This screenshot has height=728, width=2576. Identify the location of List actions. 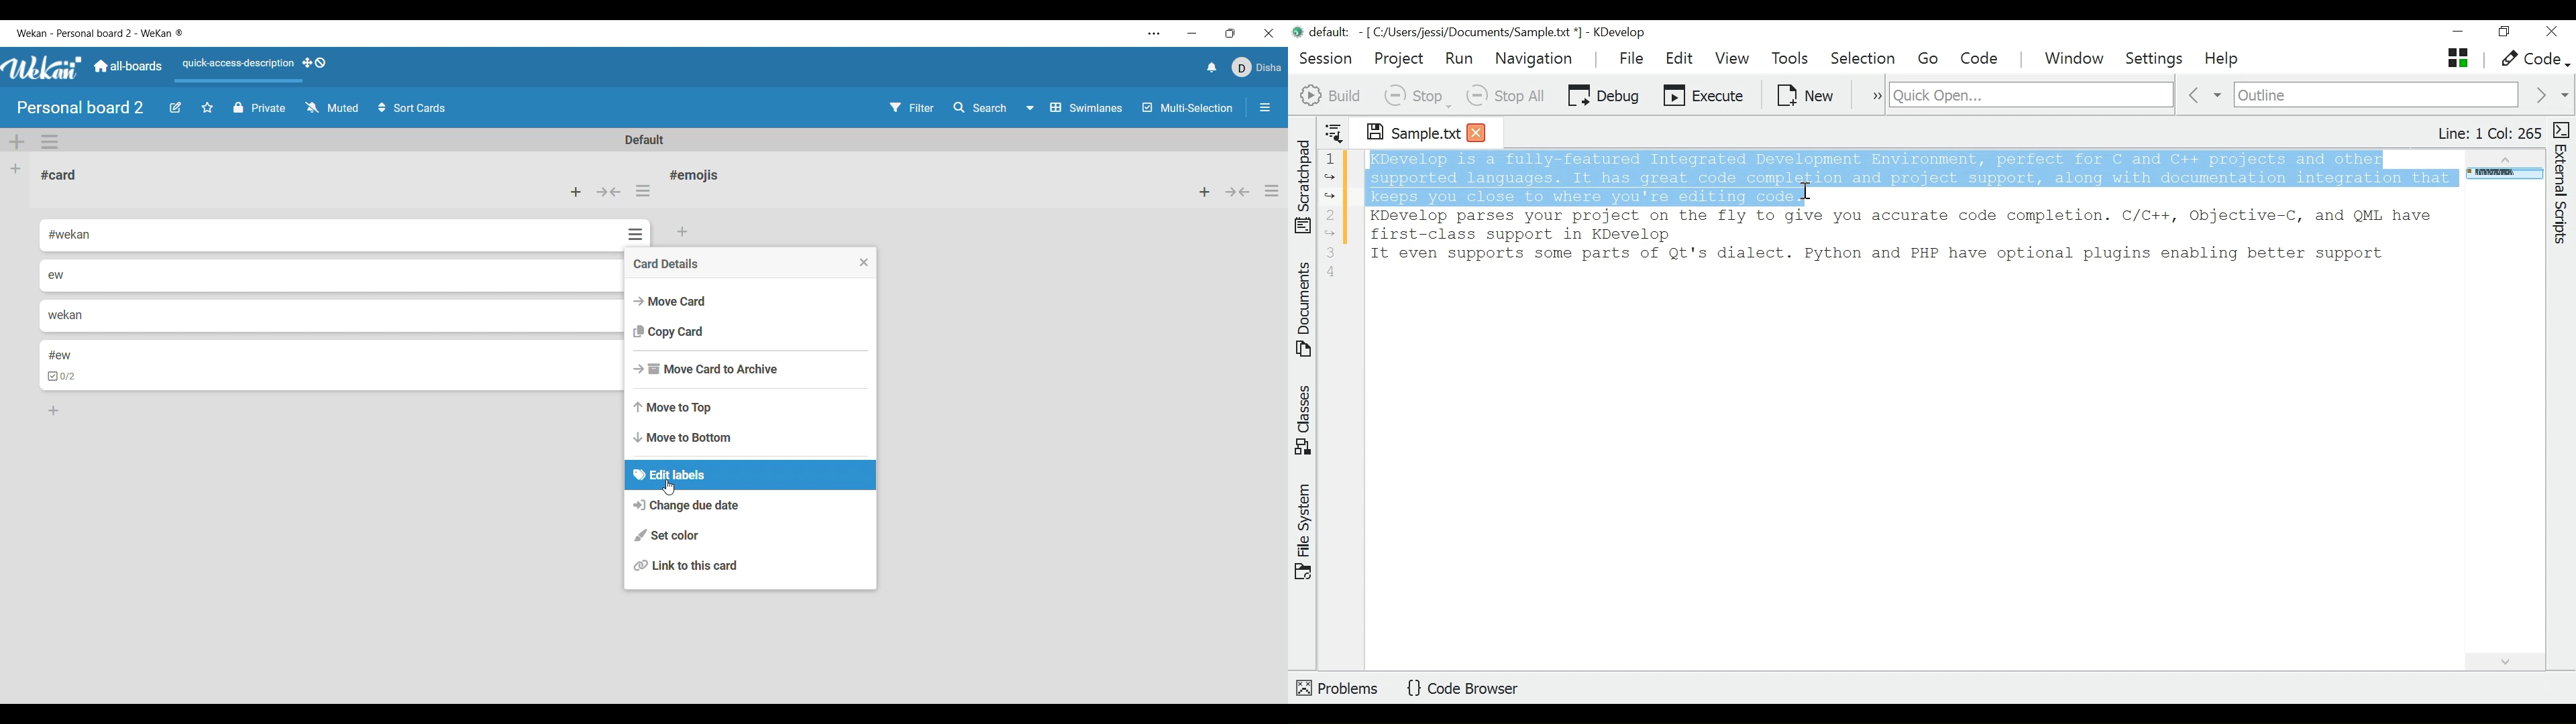
(1271, 191).